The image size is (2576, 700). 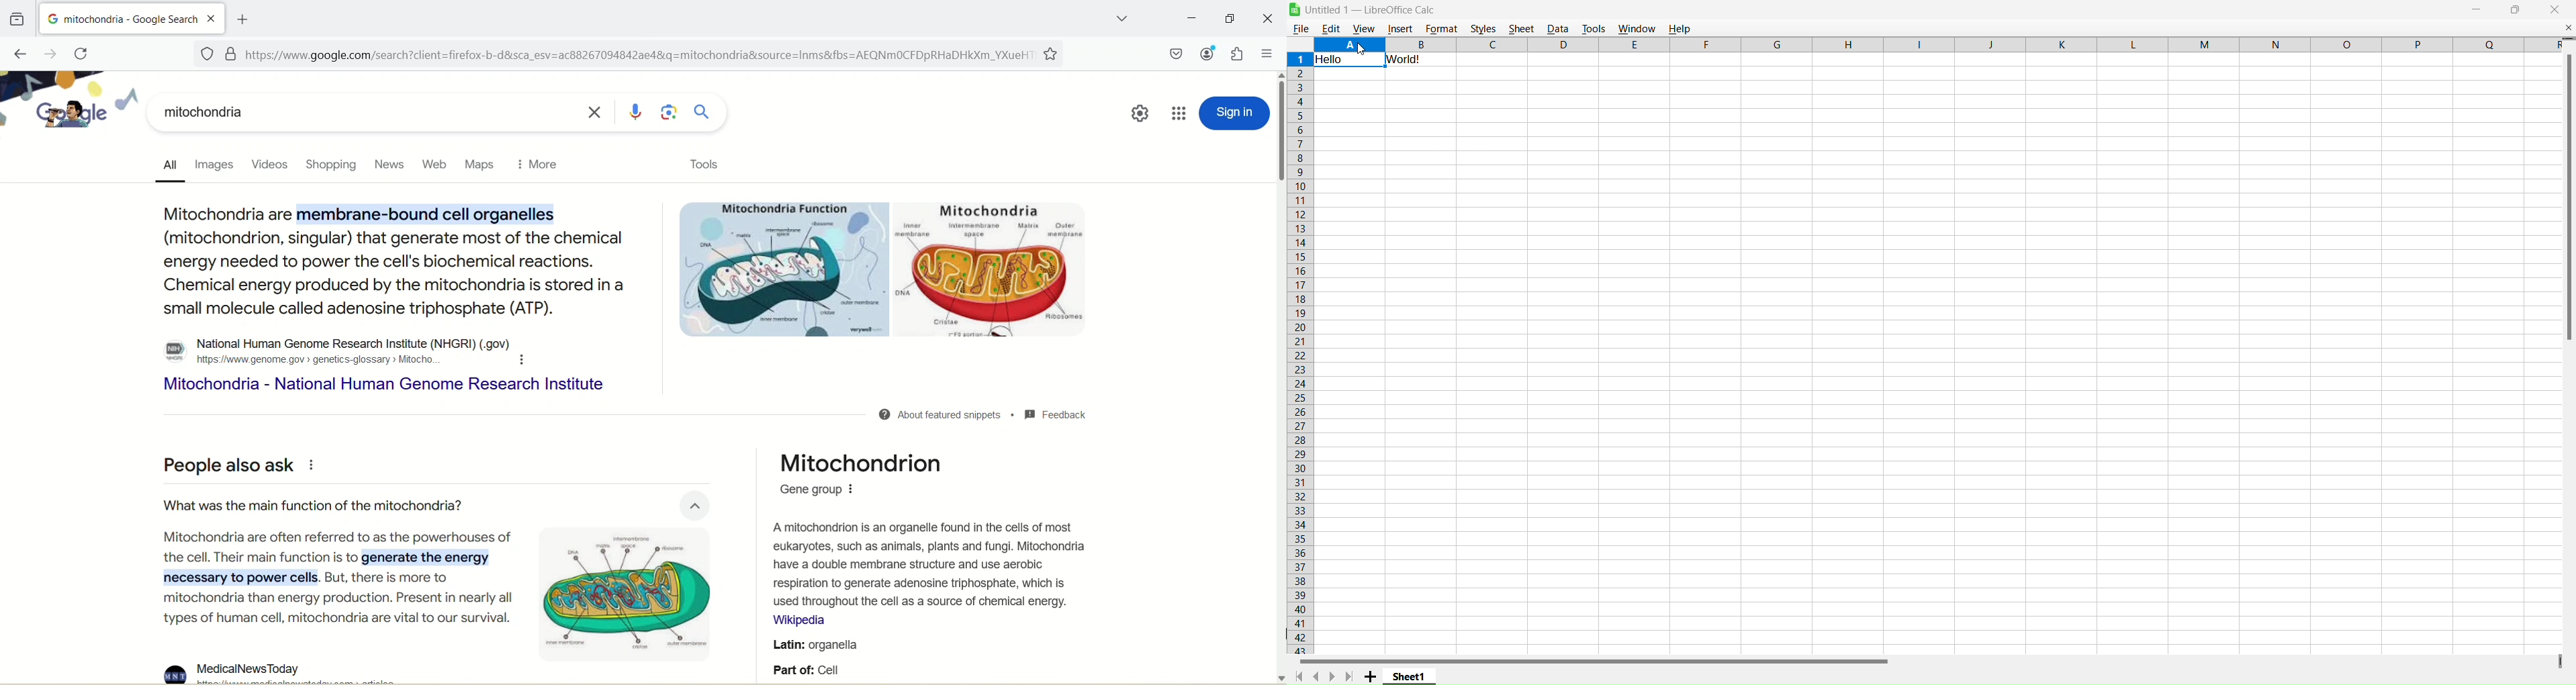 I want to click on File, so click(x=1301, y=28).